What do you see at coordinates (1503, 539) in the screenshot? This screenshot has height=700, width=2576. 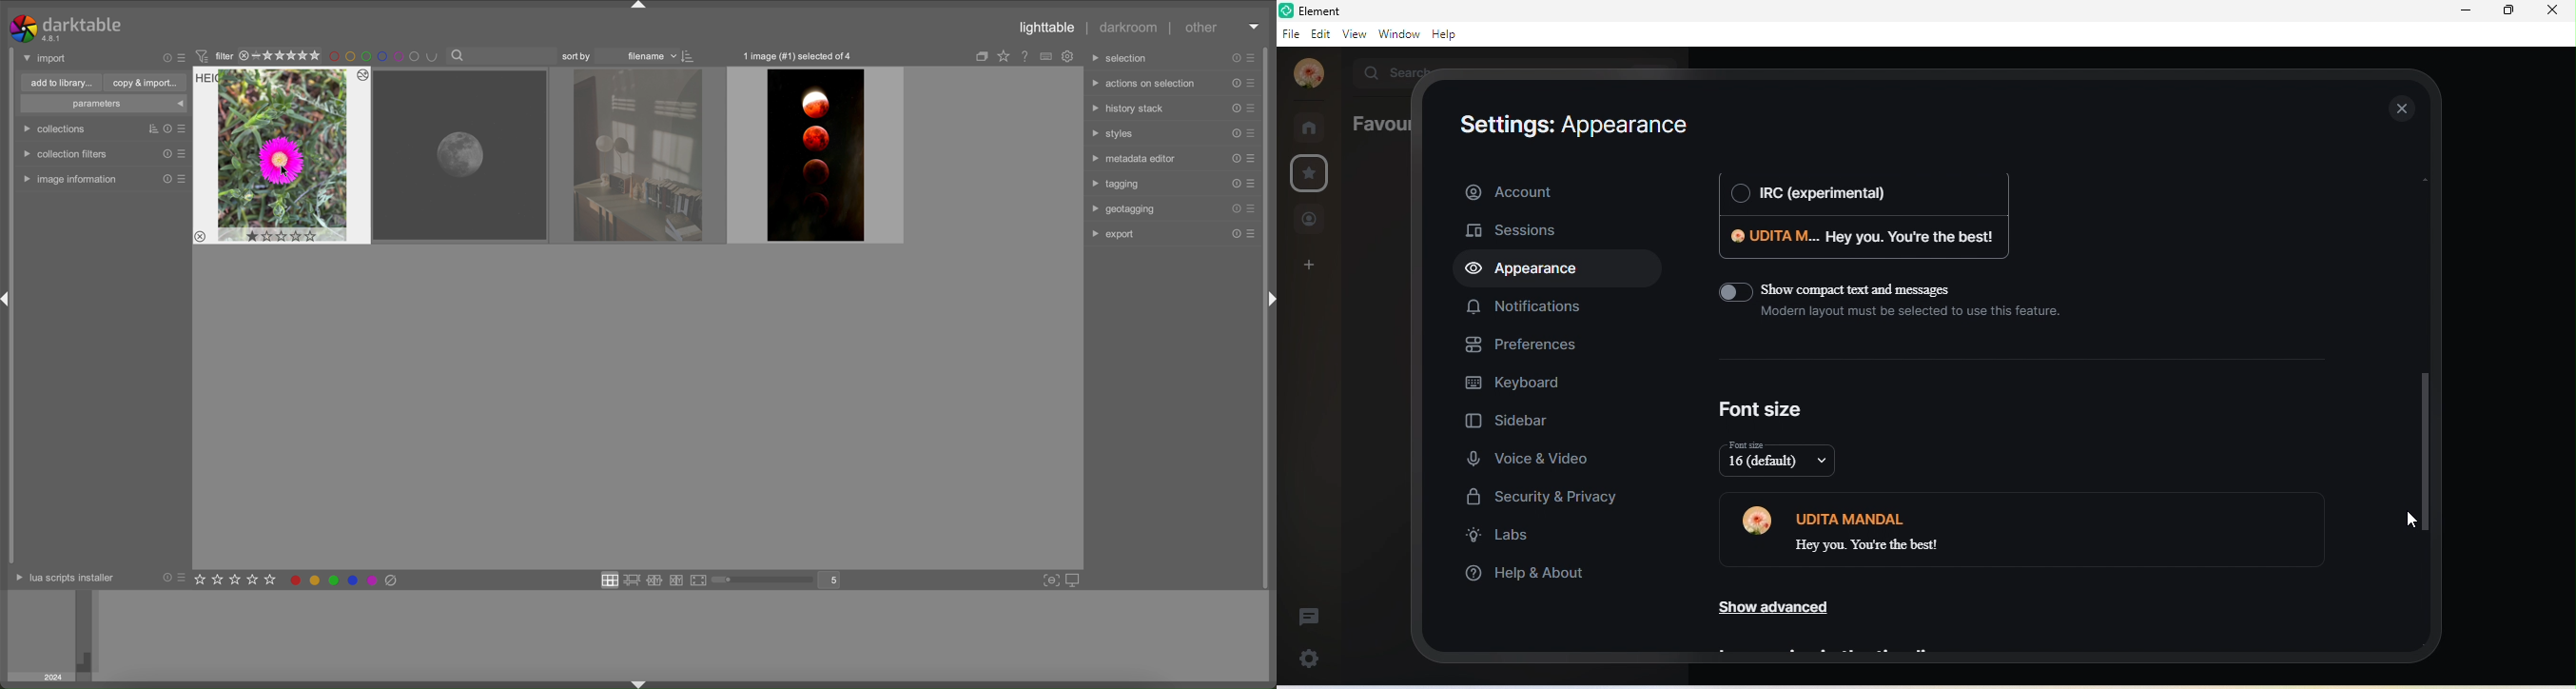 I see `labs` at bounding box center [1503, 539].